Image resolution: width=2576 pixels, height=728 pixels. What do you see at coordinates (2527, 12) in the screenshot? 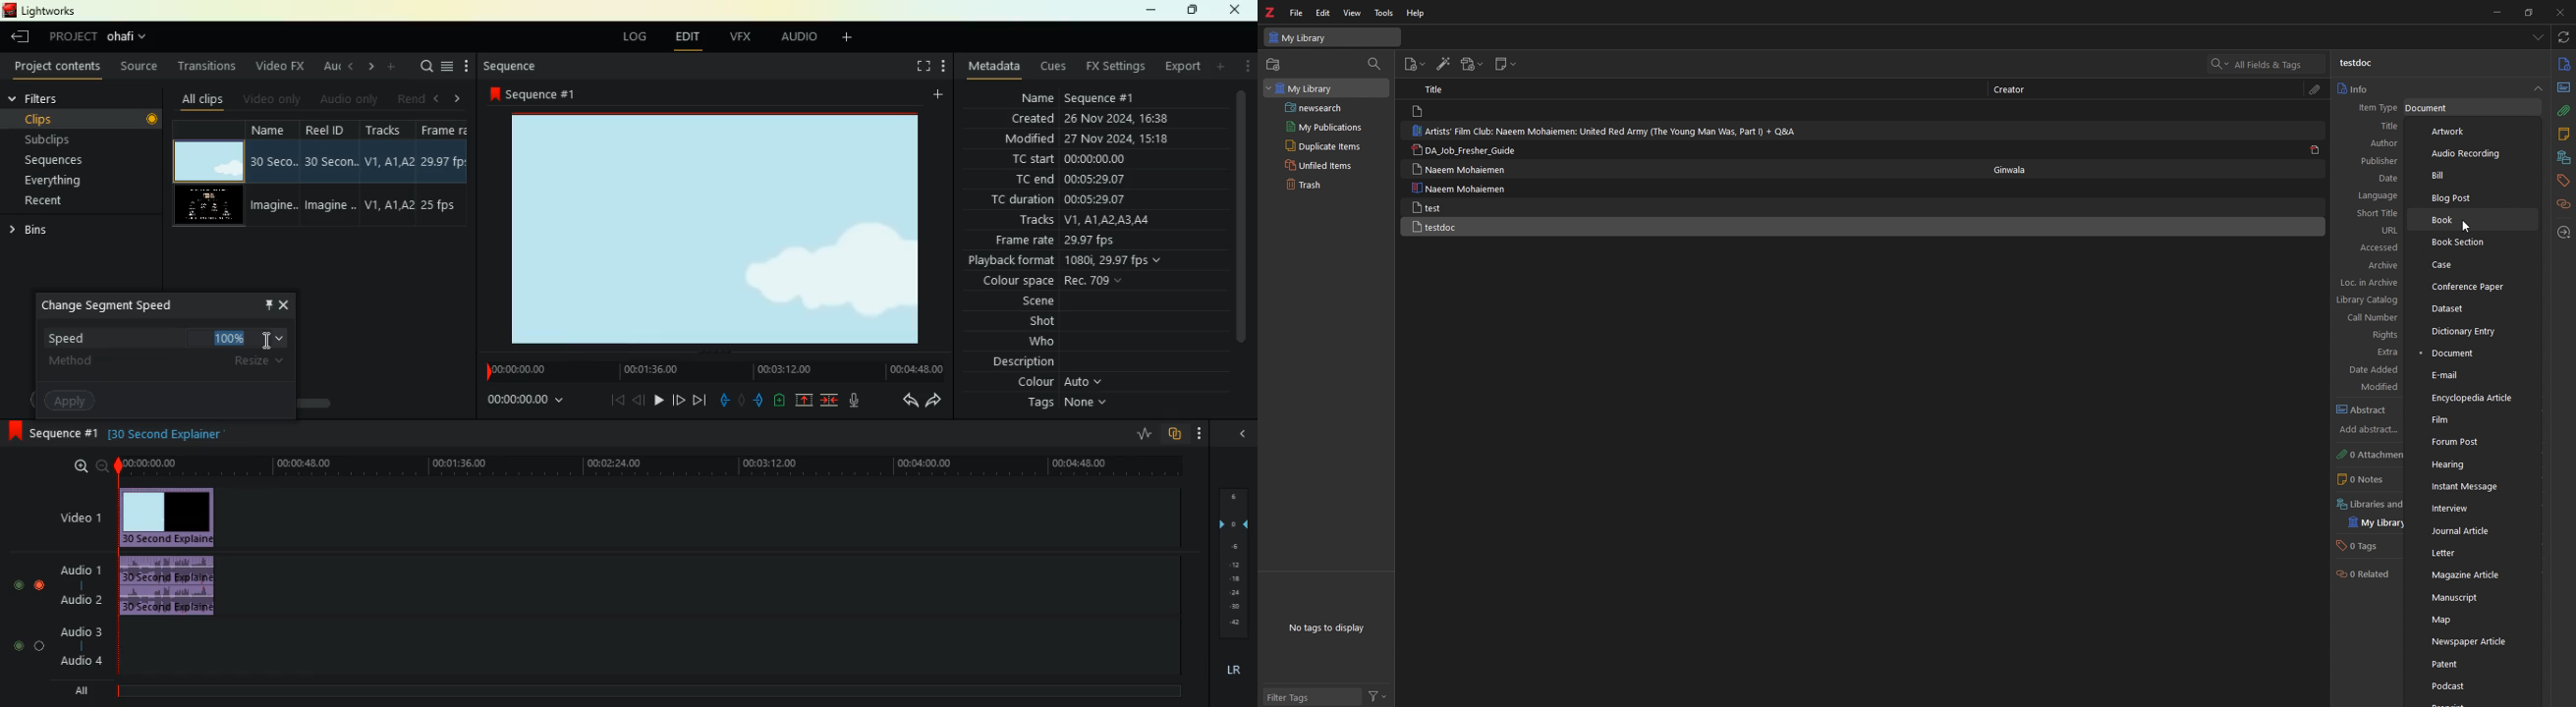
I see `resize` at bounding box center [2527, 12].